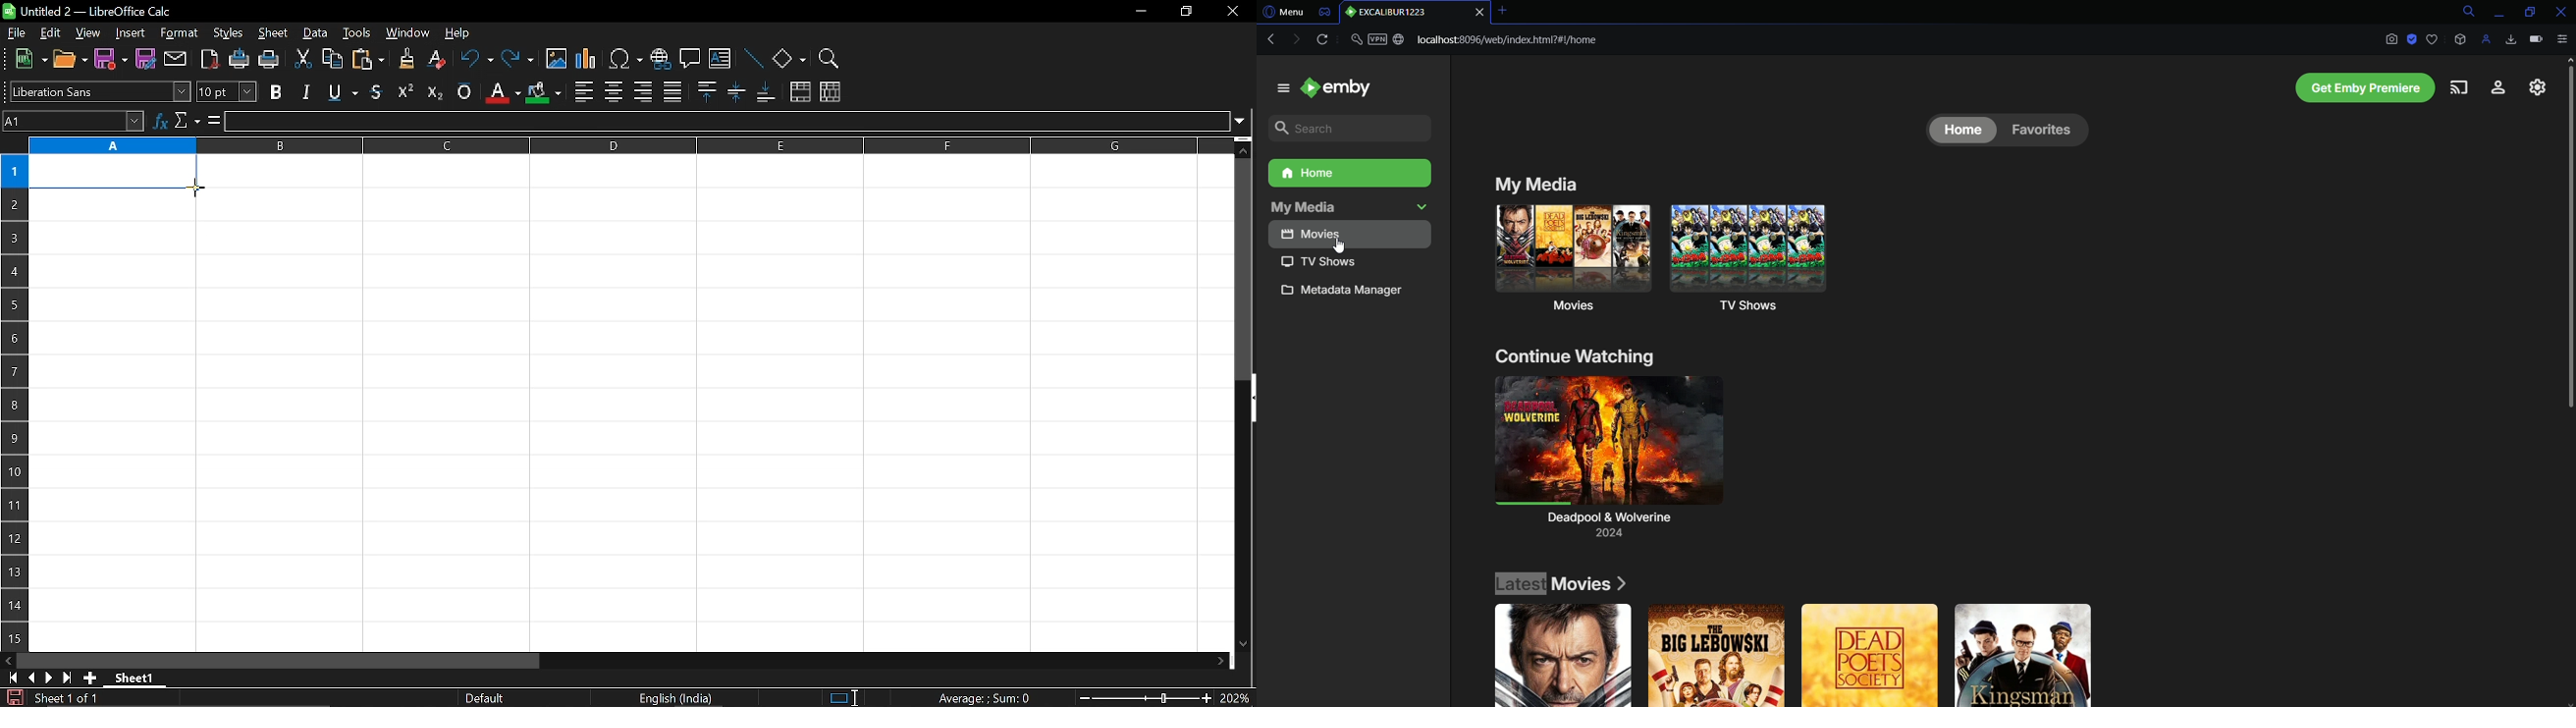  I want to click on rows, so click(12, 380).